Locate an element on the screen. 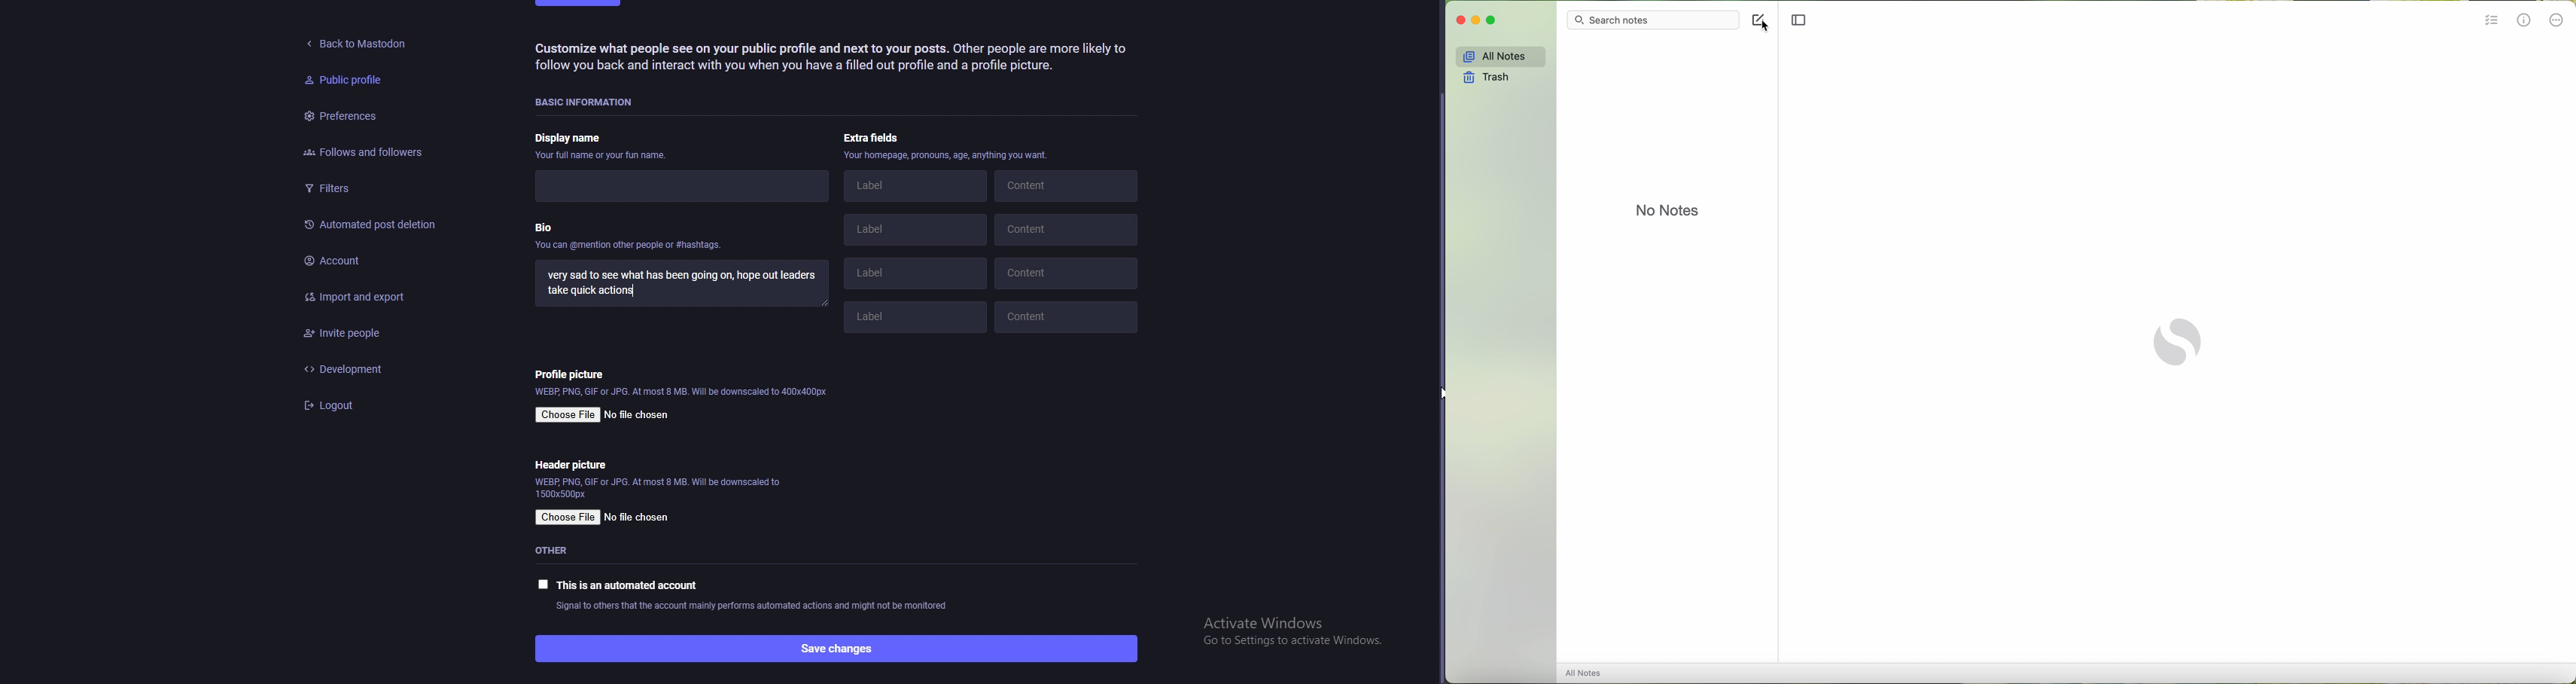 The height and width of the screenshot is (700, 2576). logout is located at coordinates (381, 406).